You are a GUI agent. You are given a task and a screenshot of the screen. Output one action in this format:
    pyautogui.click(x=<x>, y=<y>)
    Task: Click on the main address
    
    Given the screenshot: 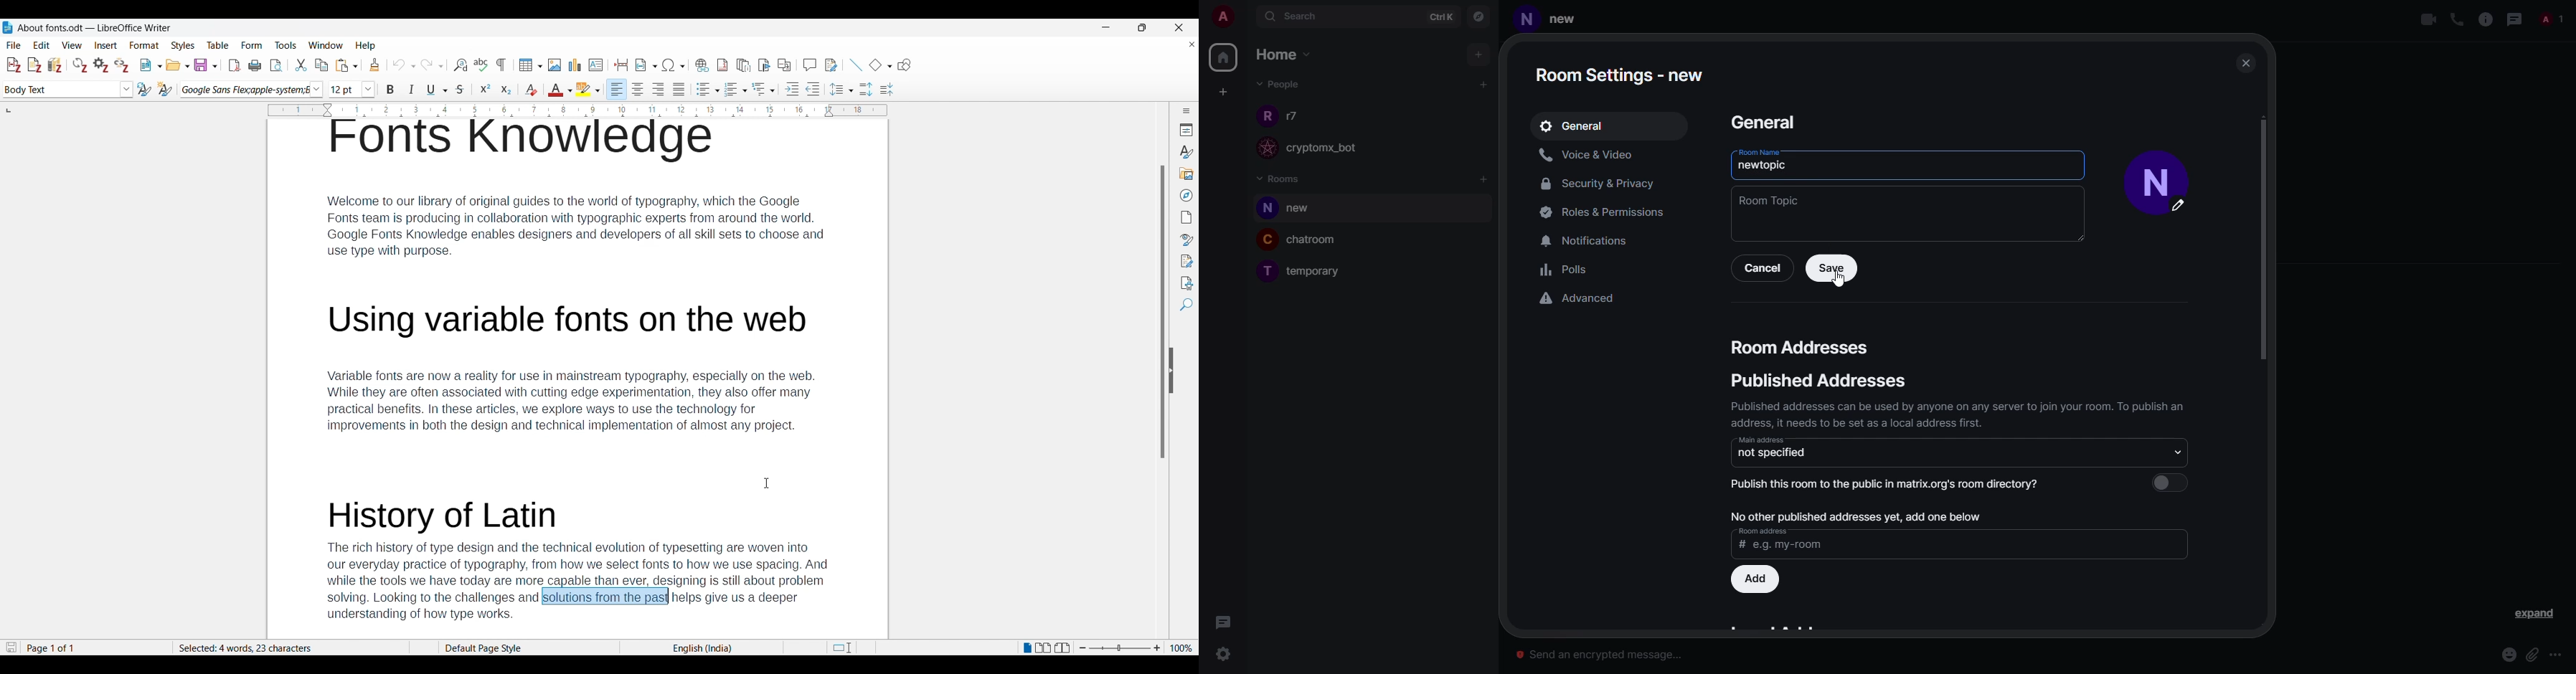 What is the action you would take?
    pyautogui.click(x=1761, y=440)
    